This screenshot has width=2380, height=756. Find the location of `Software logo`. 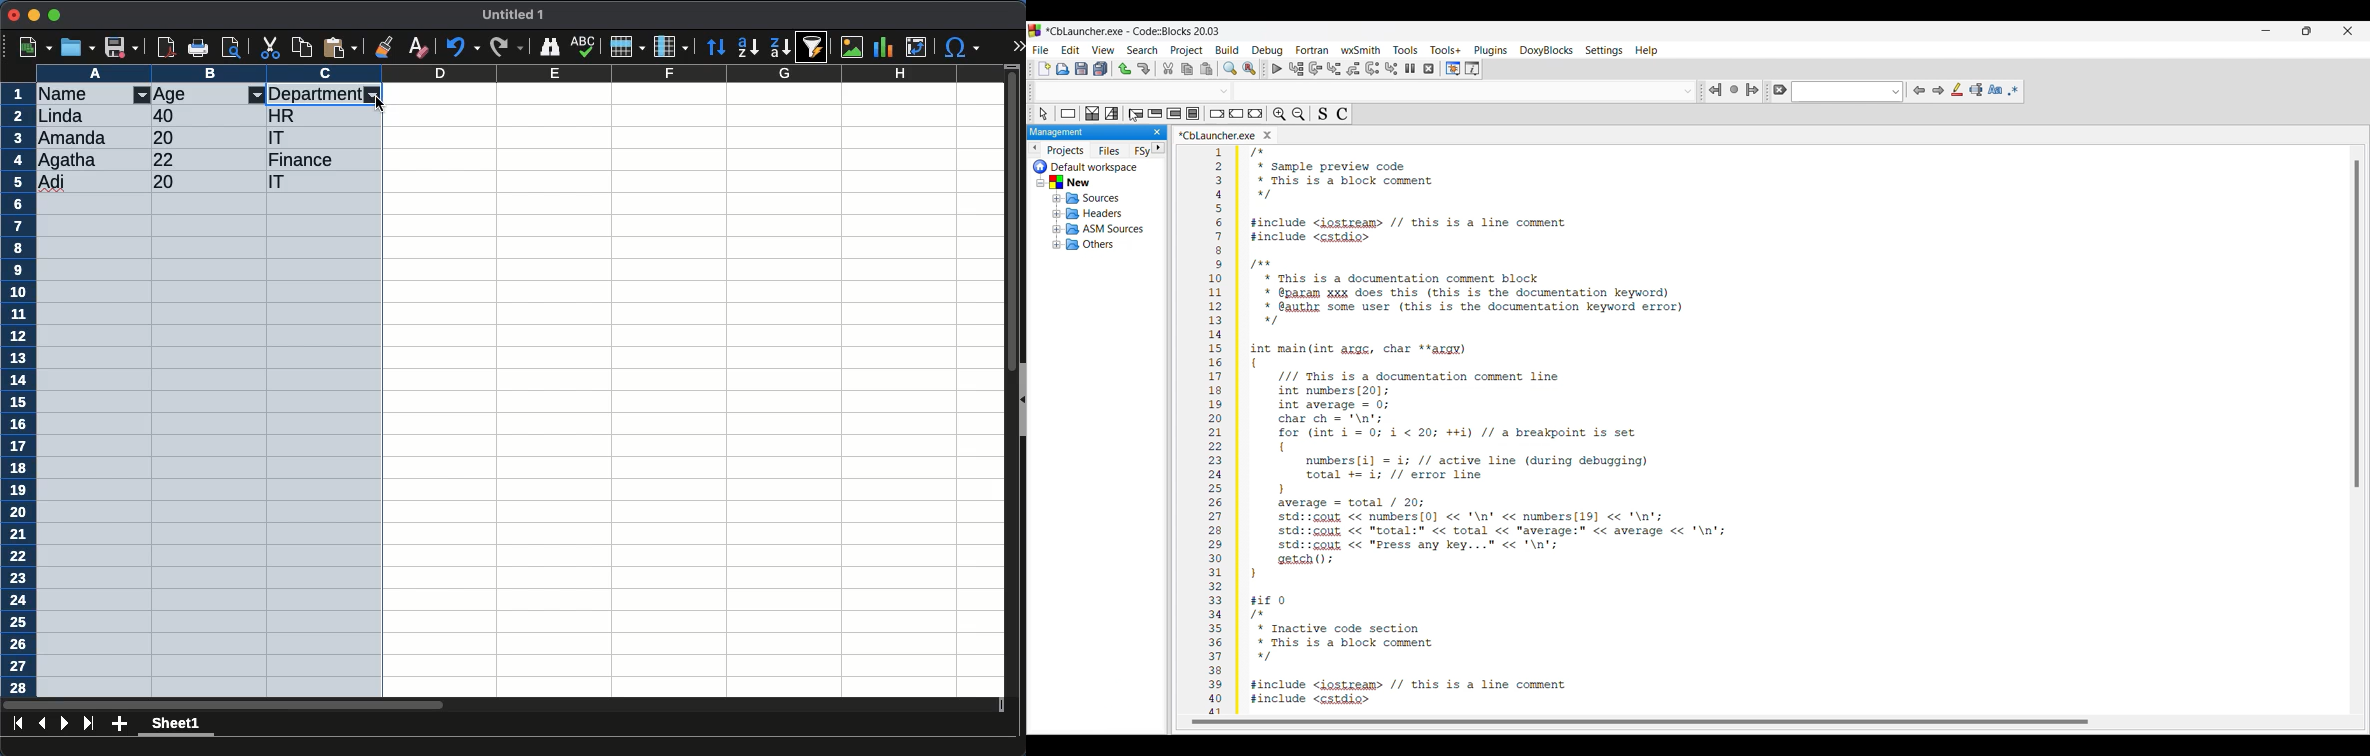

Software logo is located at coordinates (1035, 31).